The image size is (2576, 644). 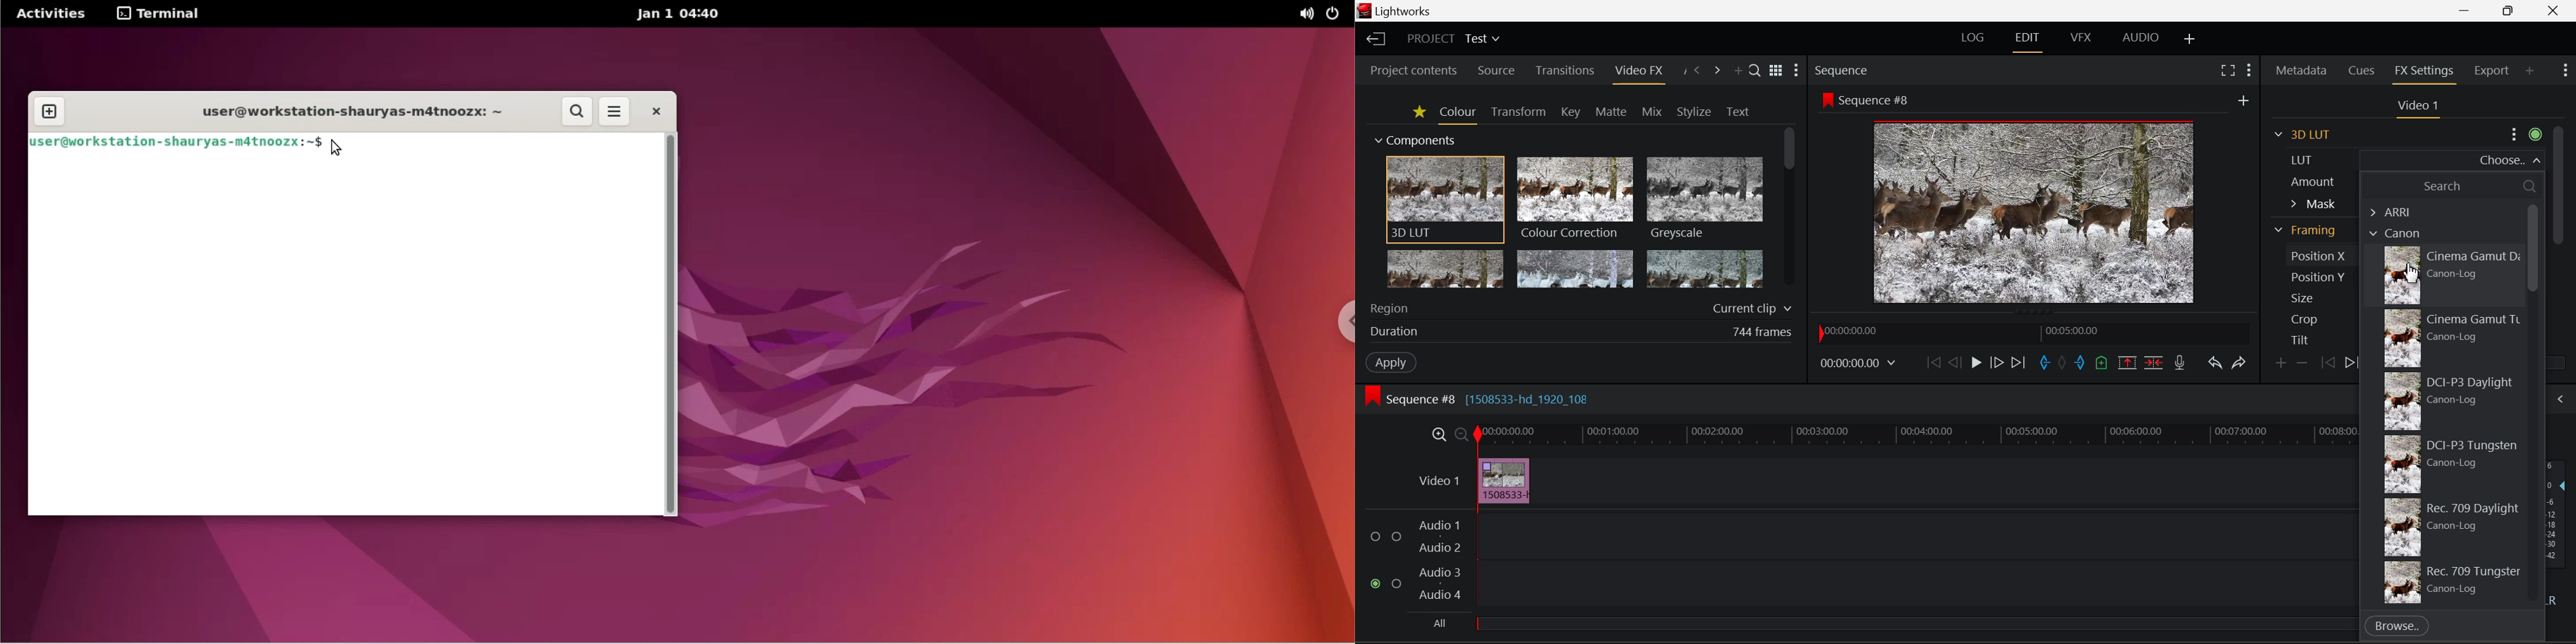 What do you see at coordinates (1974, 41) in the screenshot?
I see `LOG Layout` at bounding box center [1974, 41].